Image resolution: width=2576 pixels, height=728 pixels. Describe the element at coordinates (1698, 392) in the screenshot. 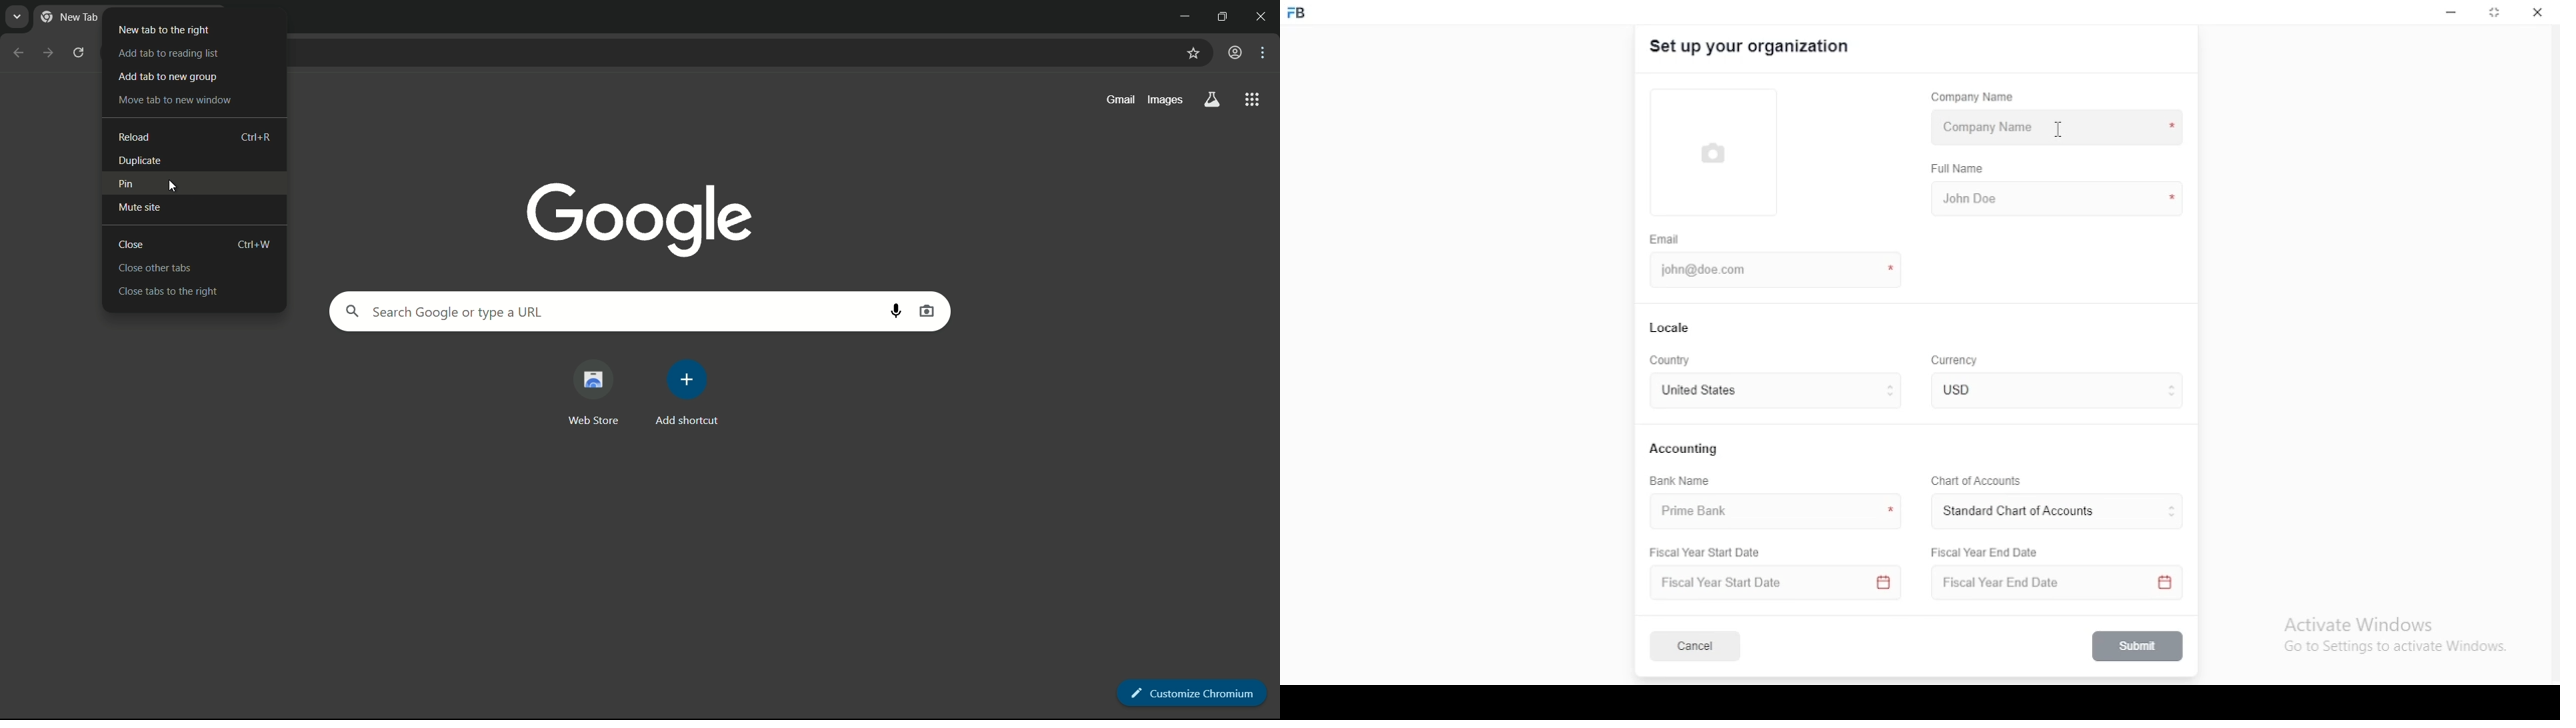

I see `united states` at that location.